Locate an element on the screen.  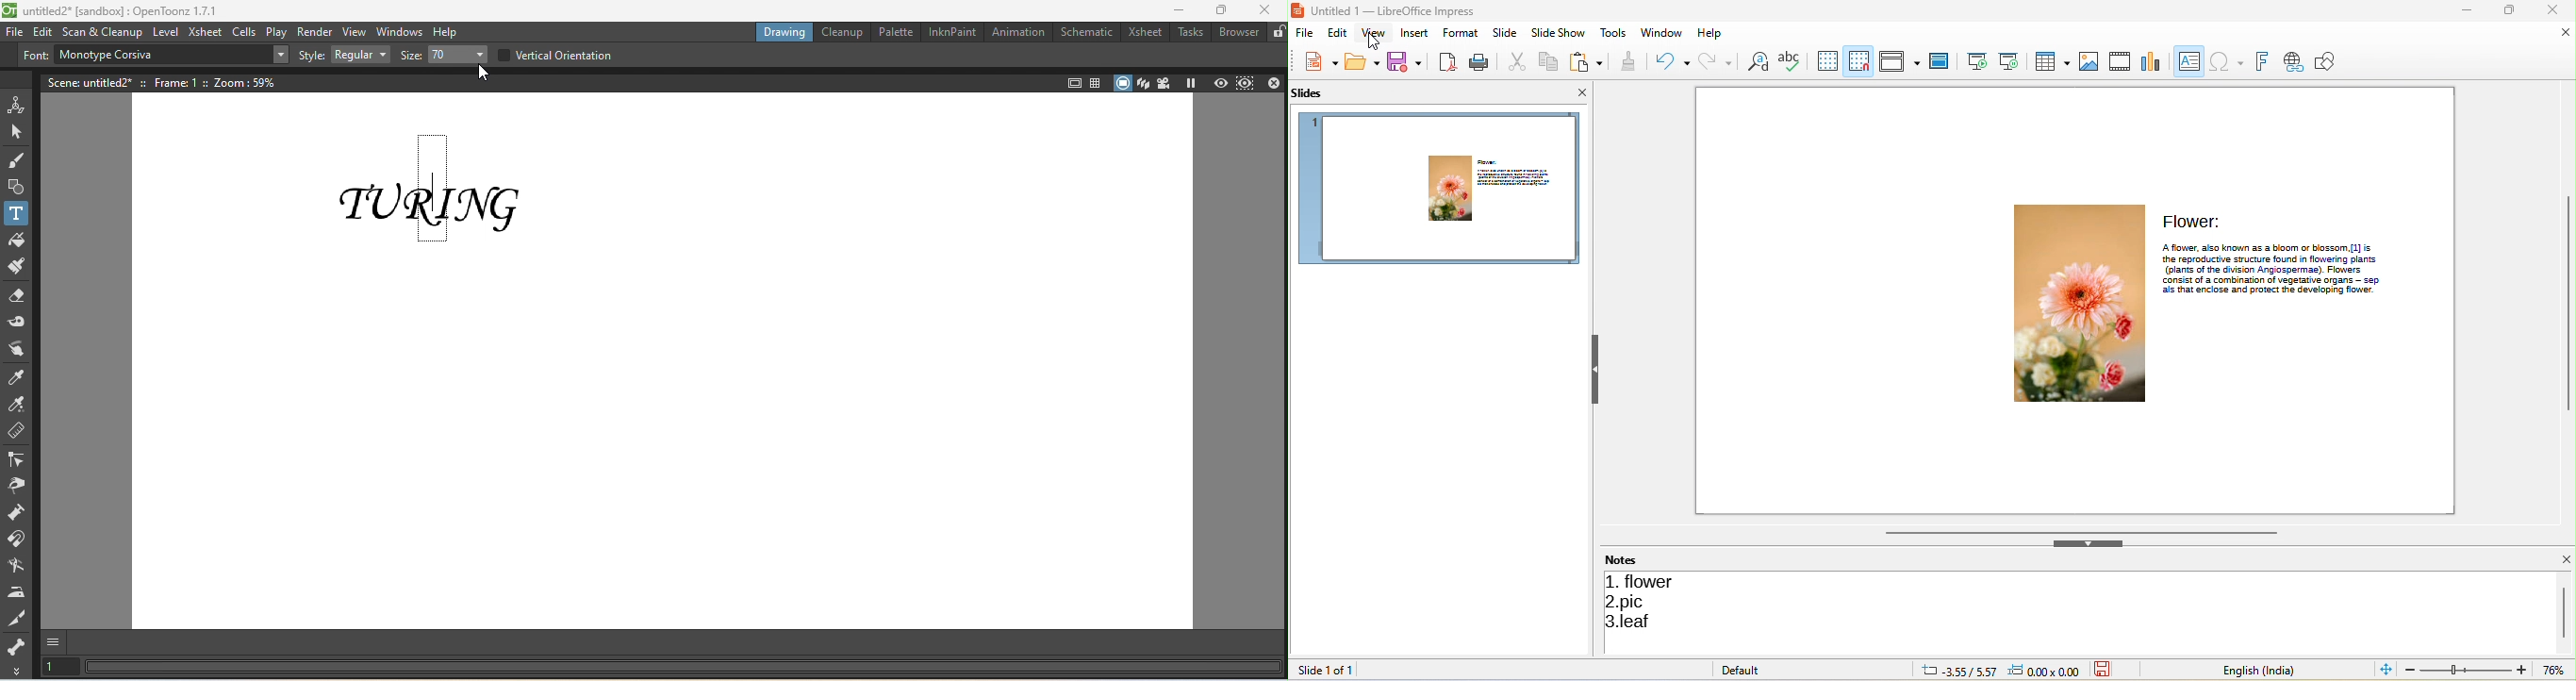
Animation is located at coordinates (1014, 33).